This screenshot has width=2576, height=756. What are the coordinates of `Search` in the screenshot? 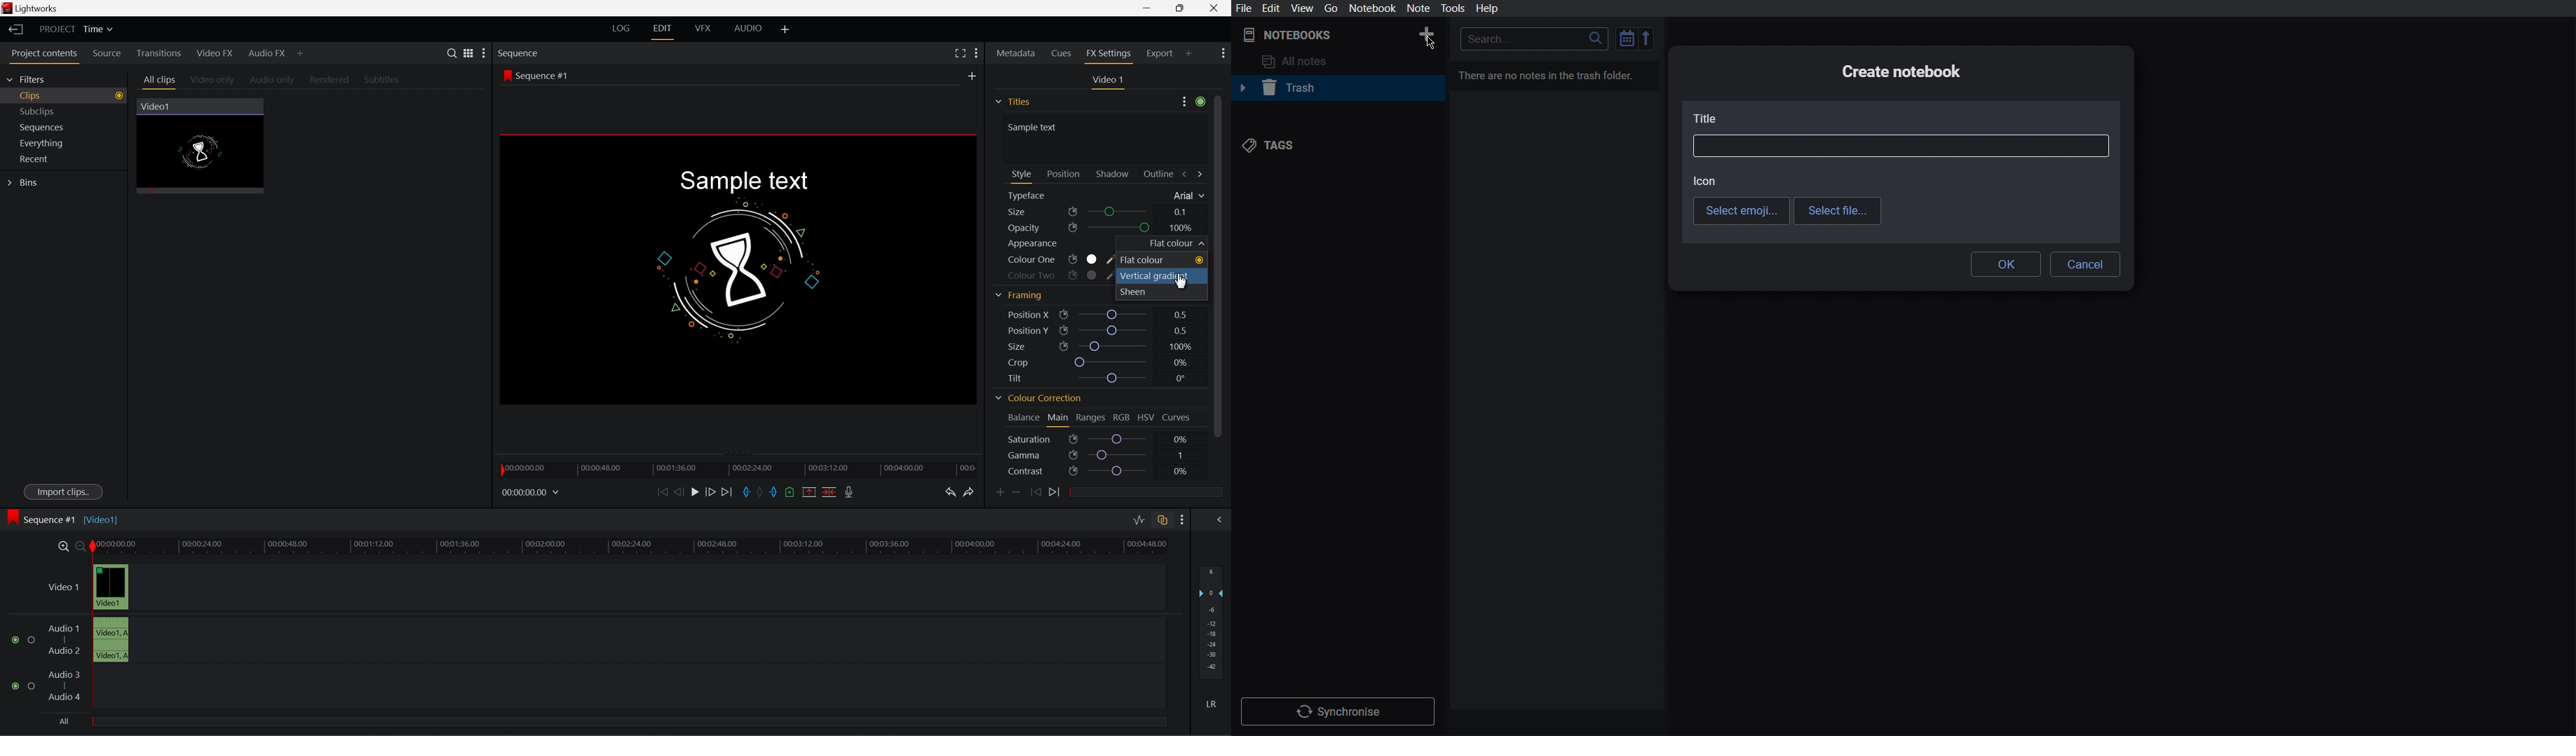 It's located at (1536, 39).